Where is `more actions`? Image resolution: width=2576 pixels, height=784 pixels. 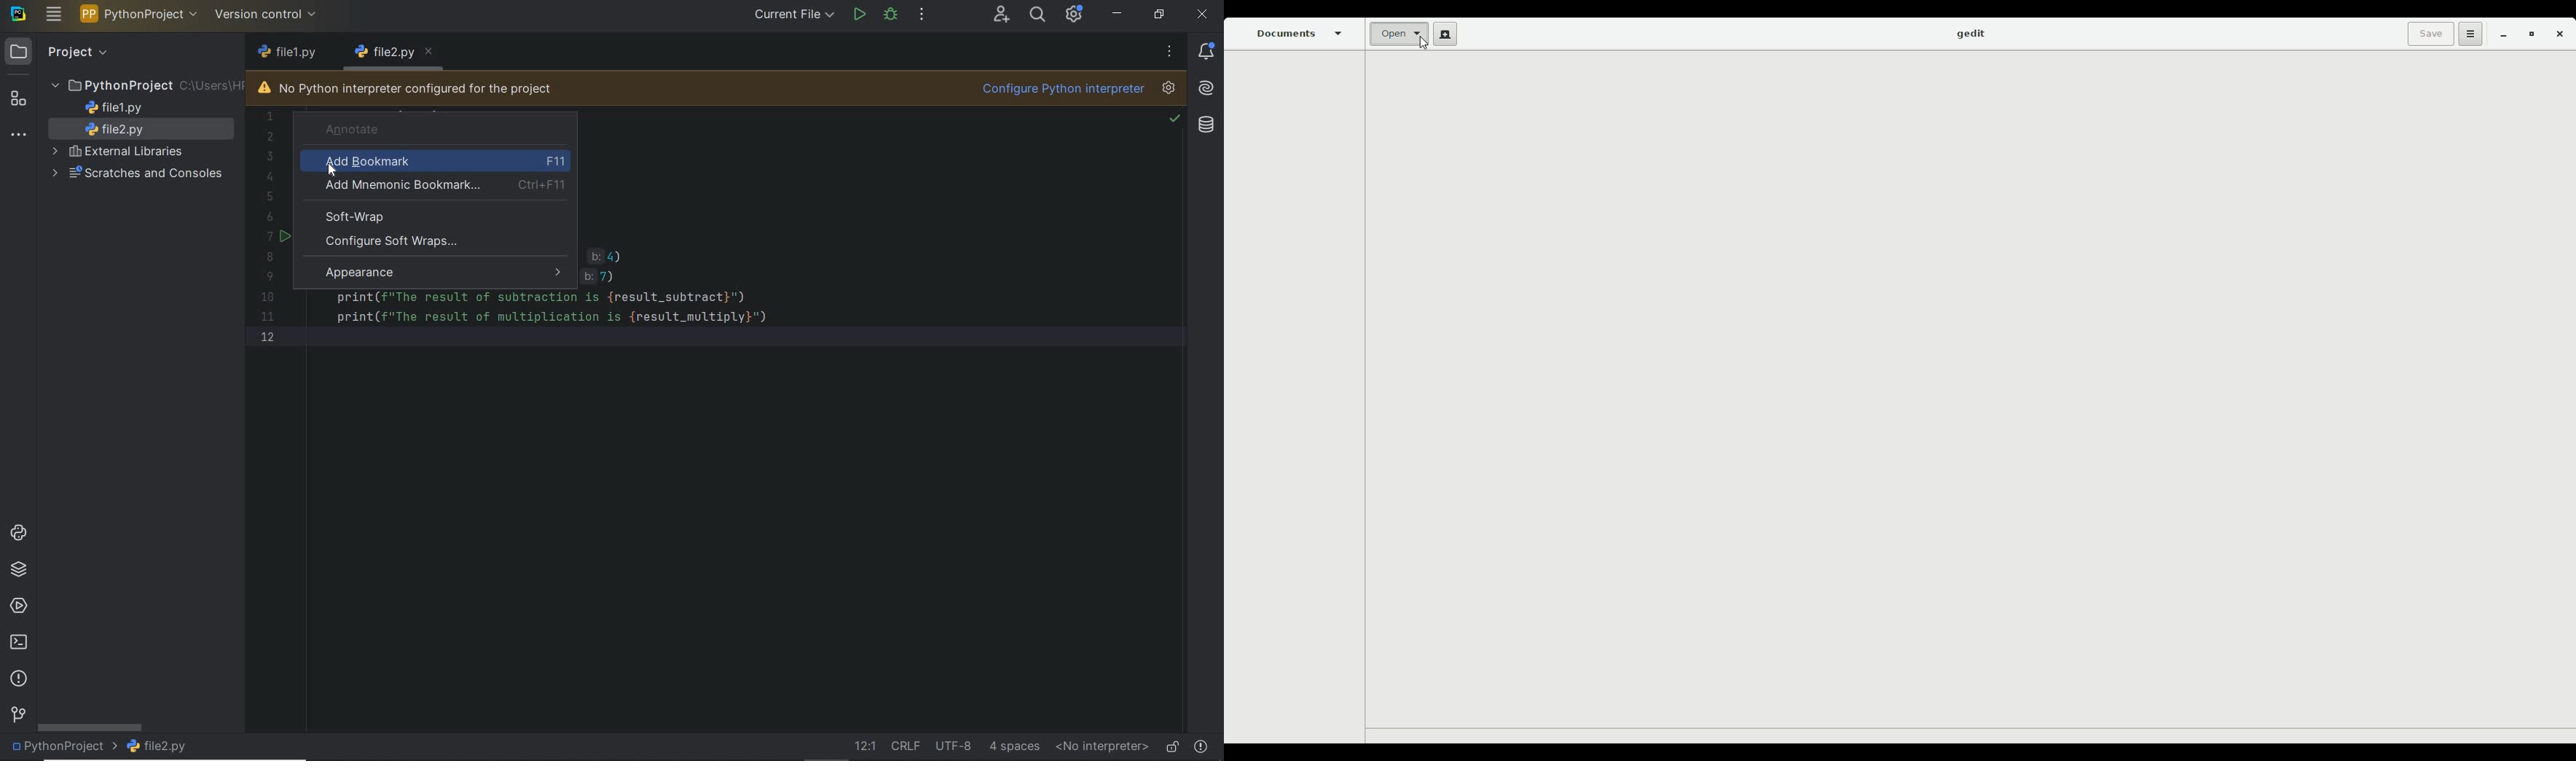 more actions is located at coordinates (922, 14).